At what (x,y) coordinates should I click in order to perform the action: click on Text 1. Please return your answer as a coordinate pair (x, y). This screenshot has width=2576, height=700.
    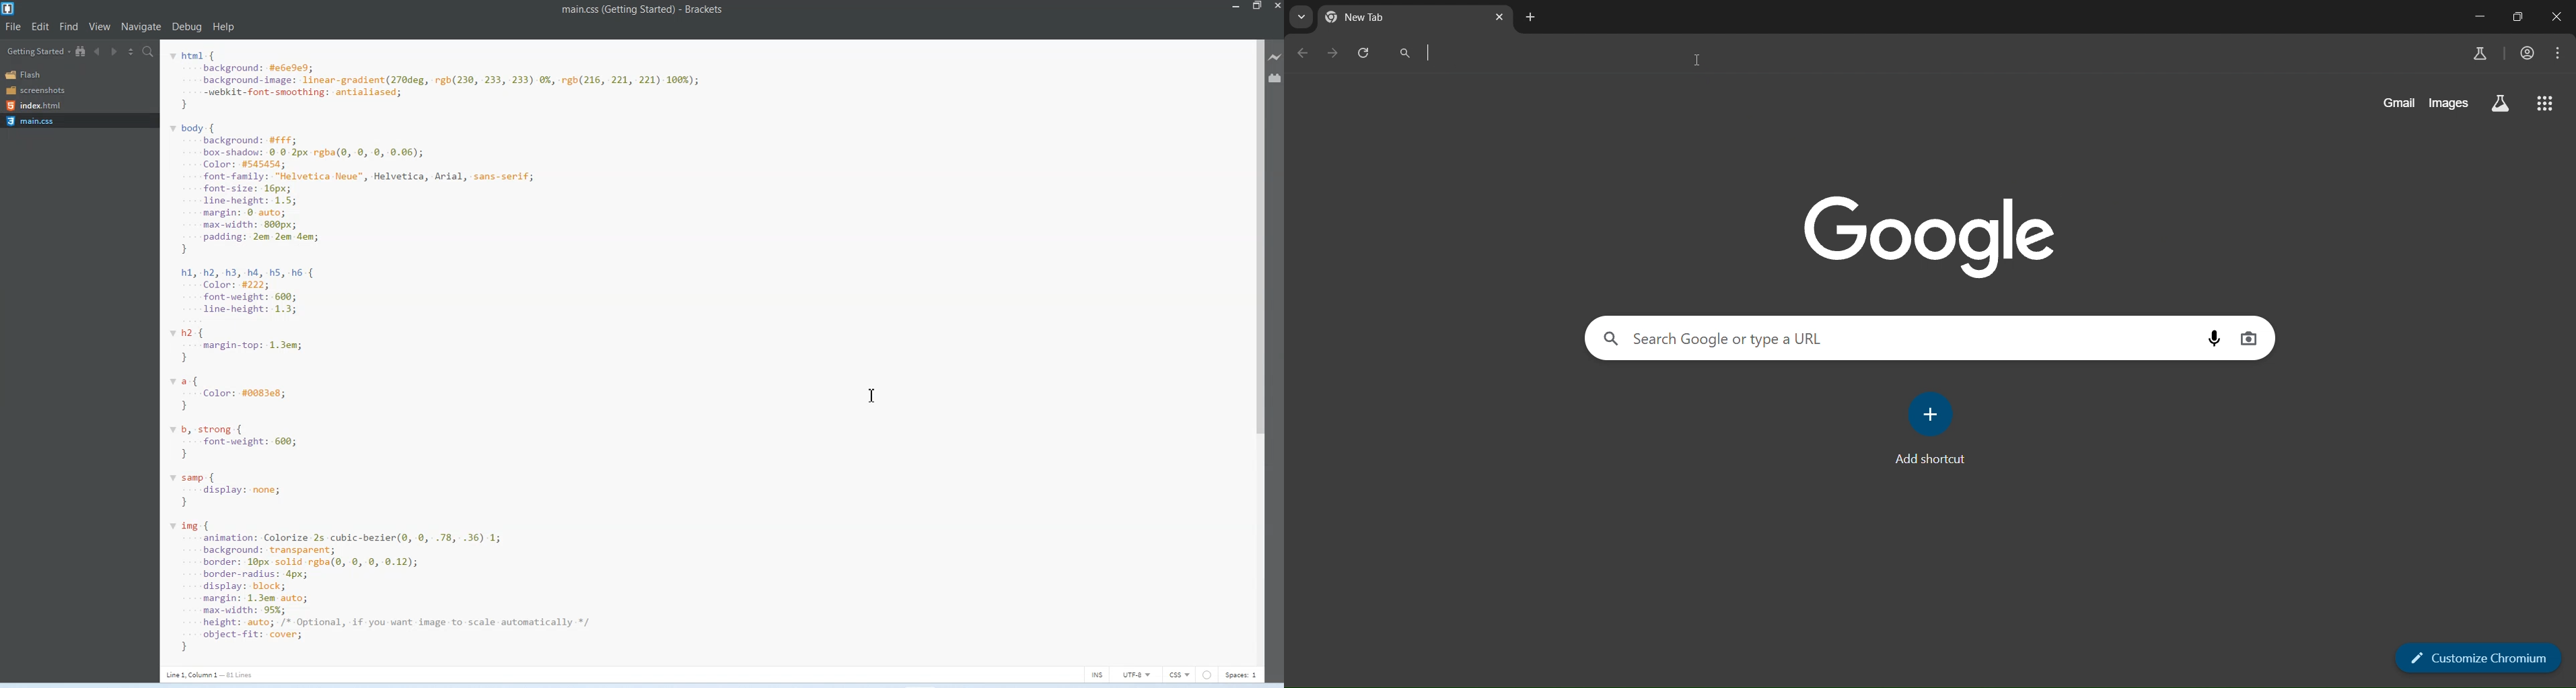
    Looking at the image, I should click on (638, 12).